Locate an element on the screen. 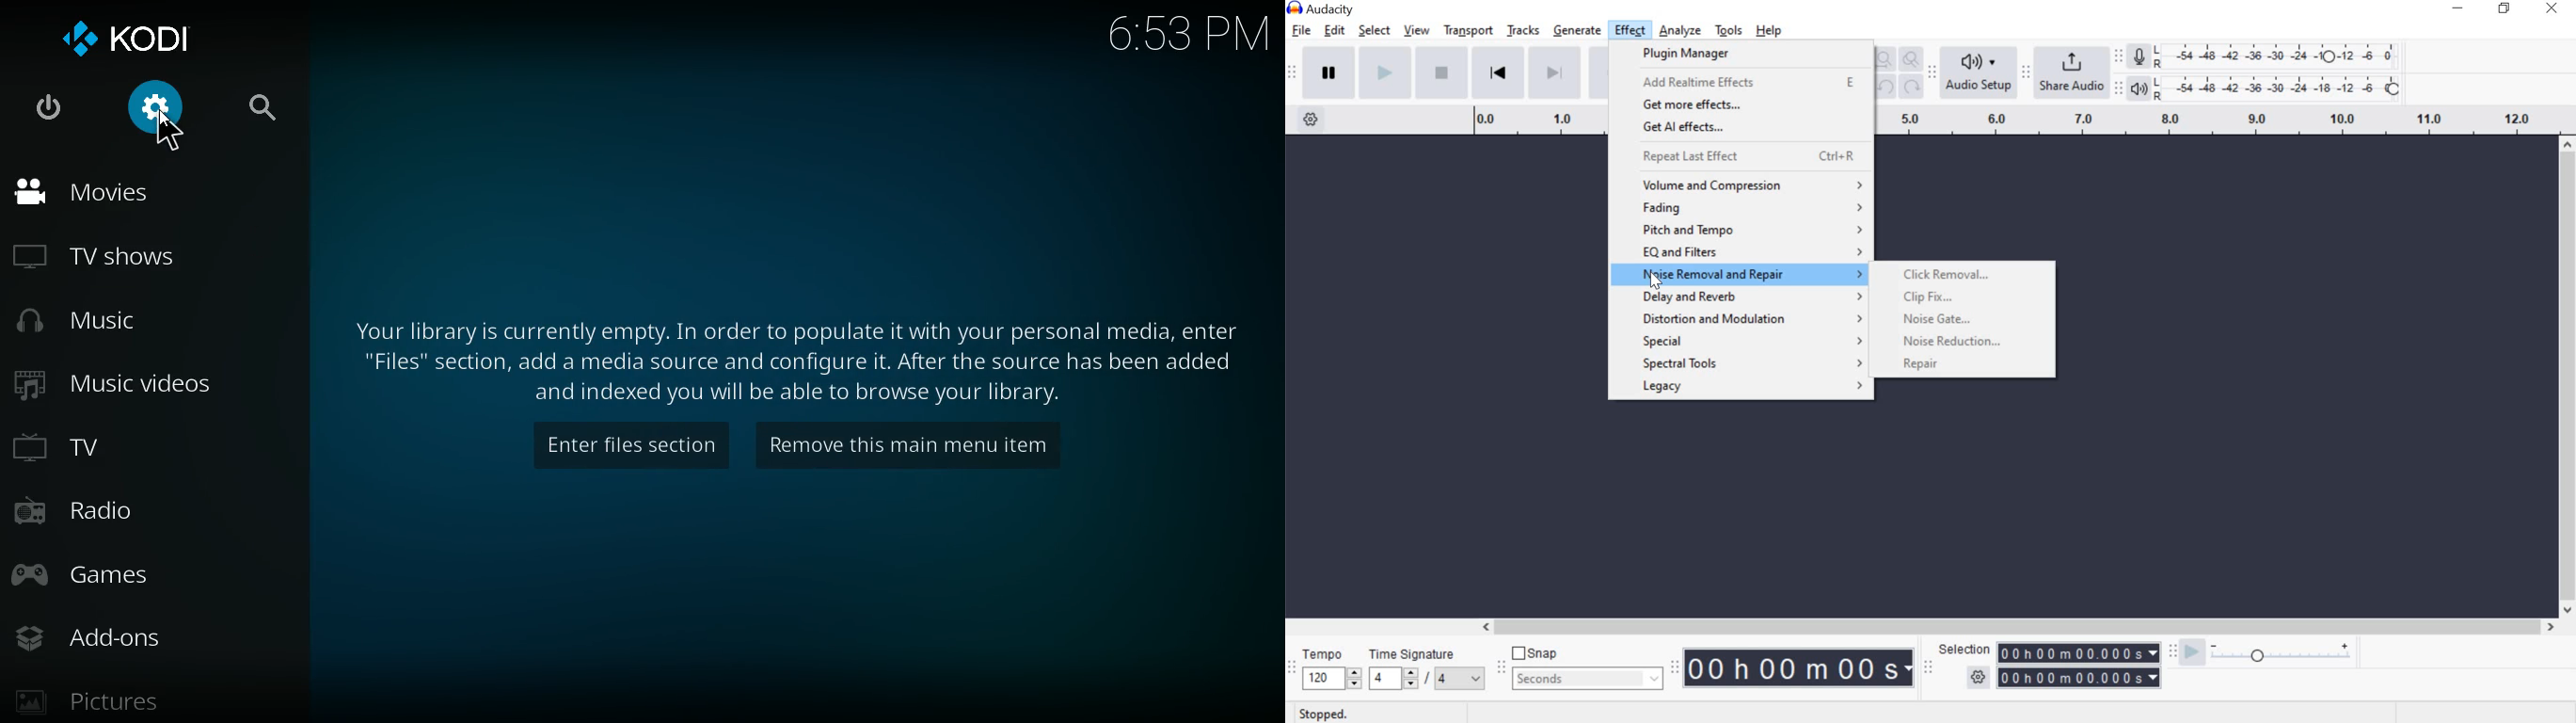 This screenshot has width=2576, height=728. tracks is located at coordinates (1521, 32).